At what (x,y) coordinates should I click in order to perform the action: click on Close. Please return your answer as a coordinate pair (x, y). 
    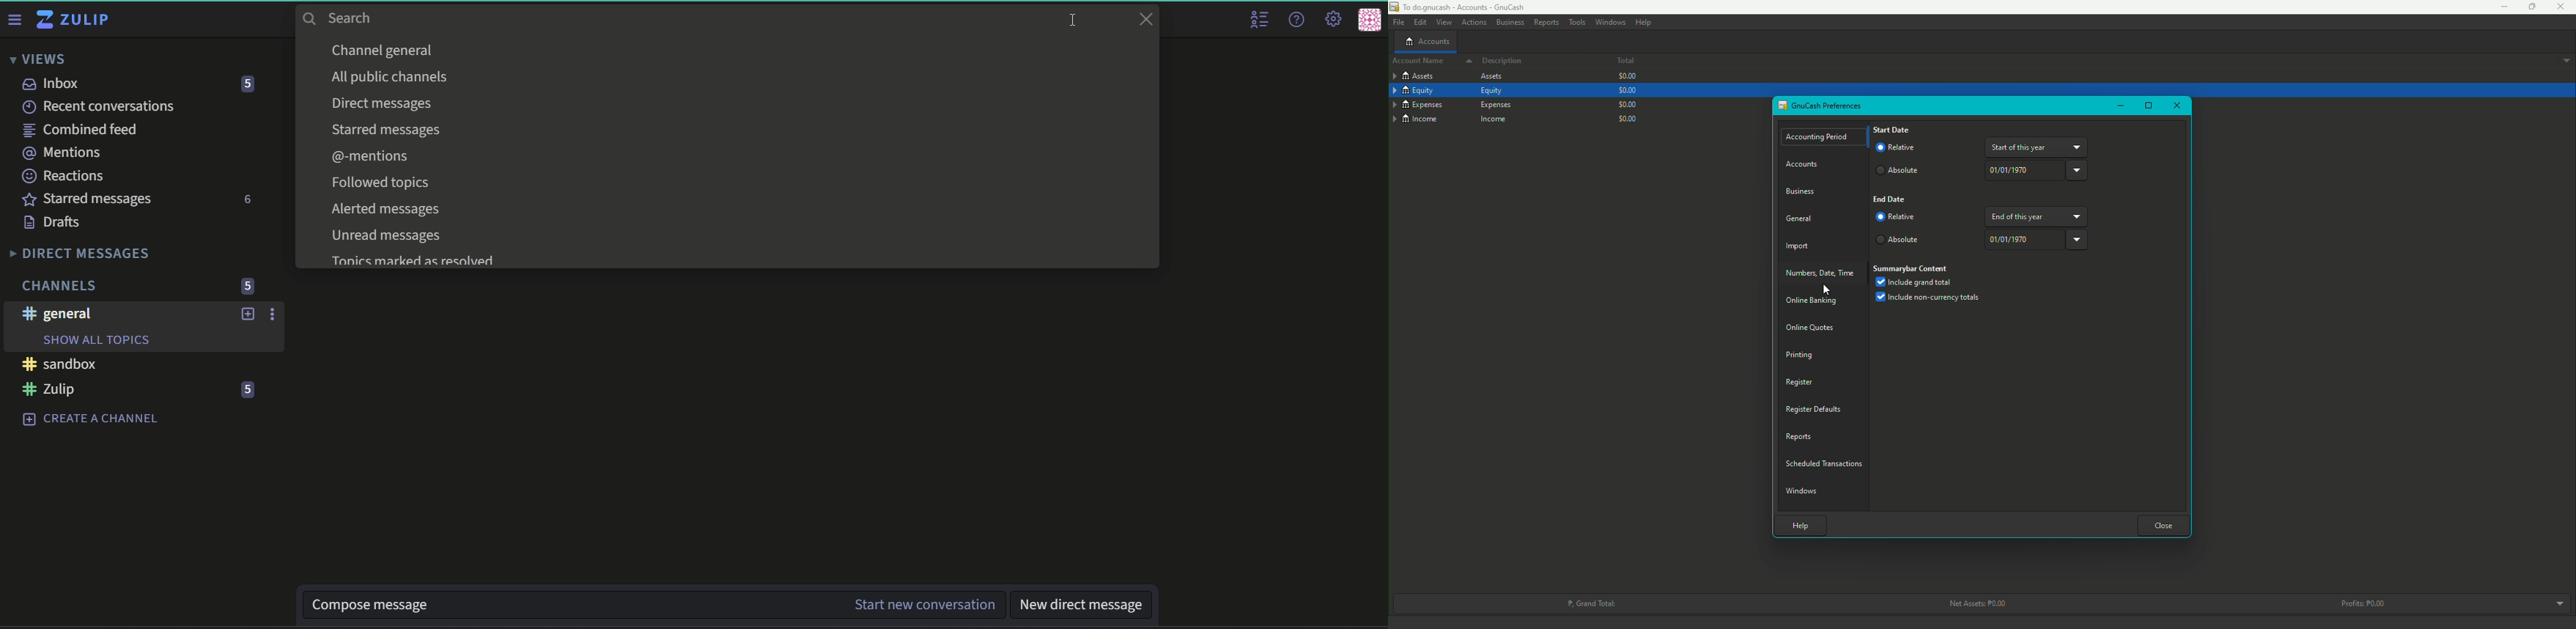
    Looking at the image, I should click on (2176, 106).